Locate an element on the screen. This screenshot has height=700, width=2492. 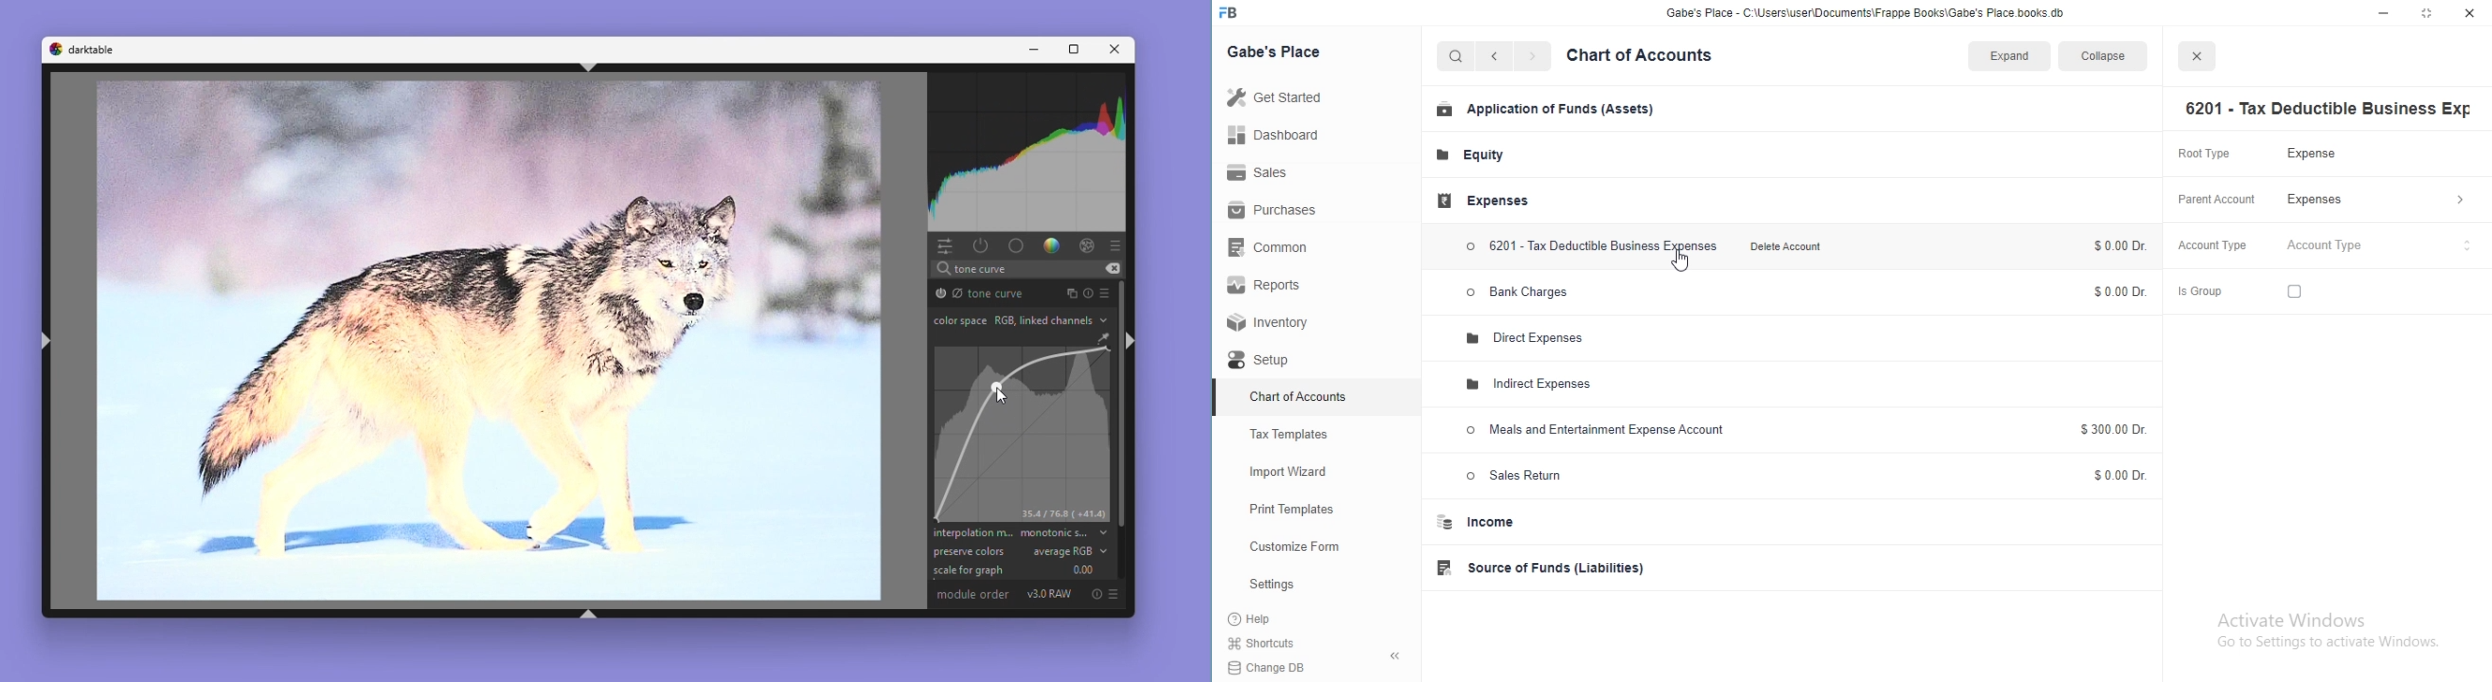
Import Wizard is located at coordinates (1291, 473).